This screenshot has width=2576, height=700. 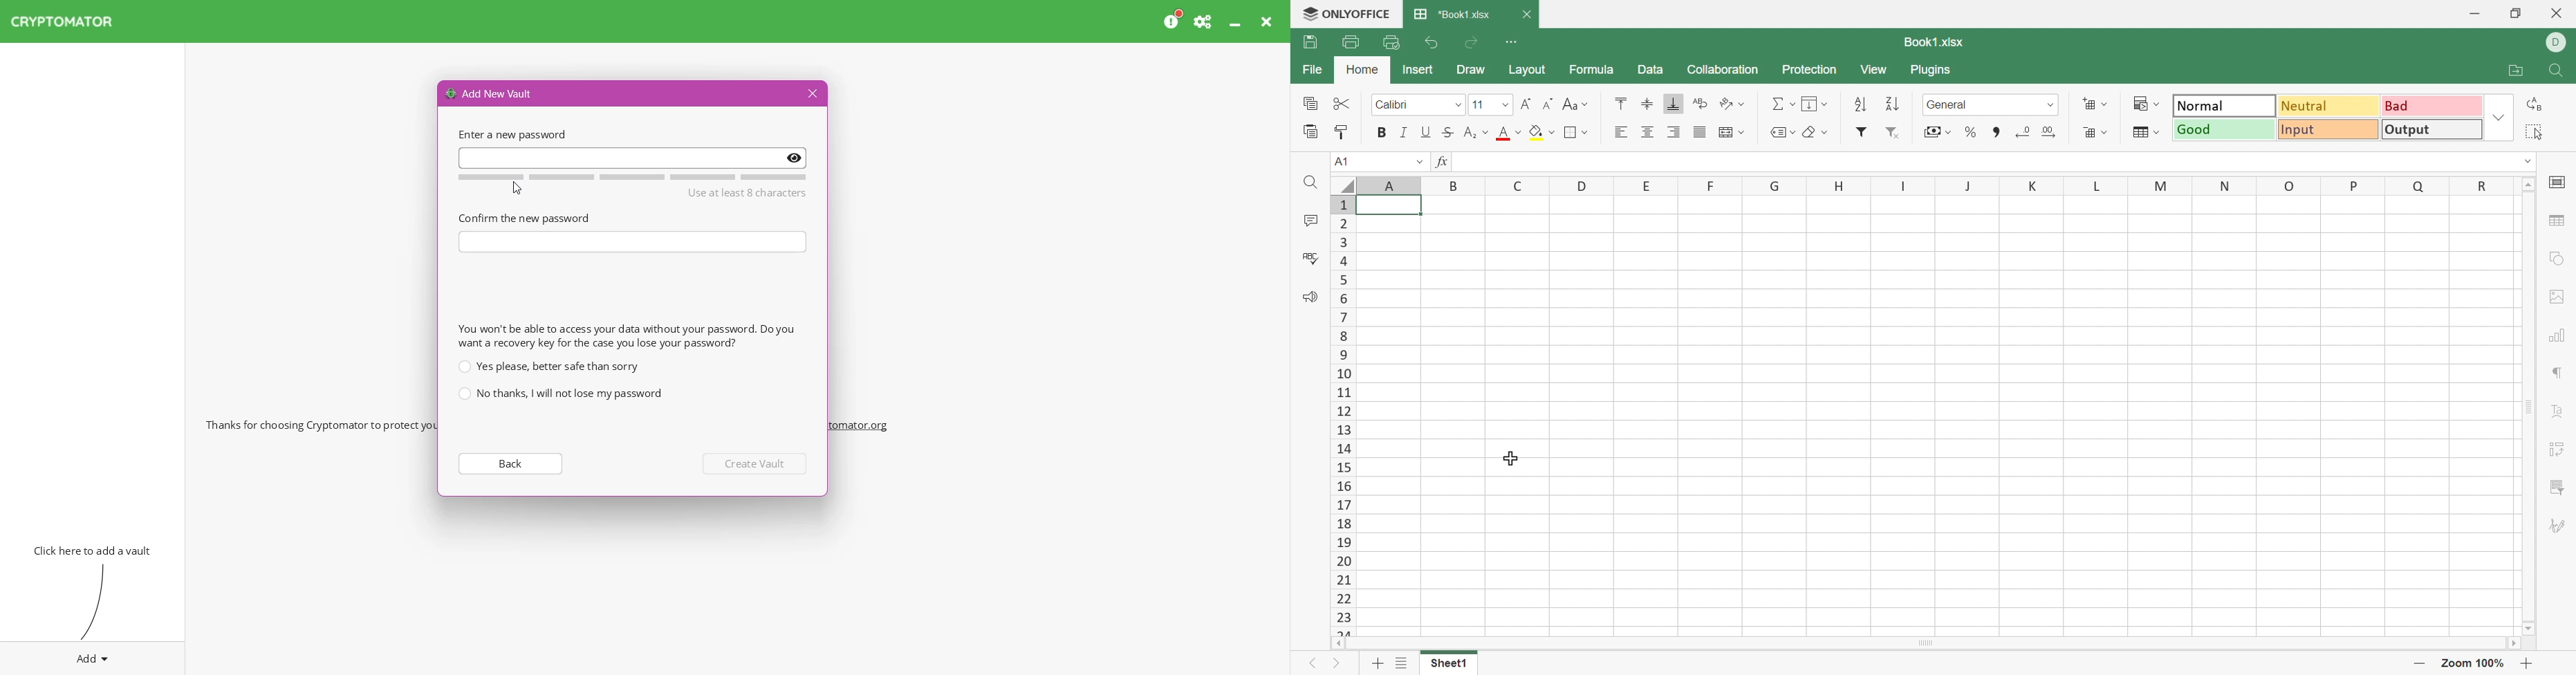 What do you see at coordinates (1487, 132) in the screenshot?
I see `Drop Down` at bounding box center [1487, 132].